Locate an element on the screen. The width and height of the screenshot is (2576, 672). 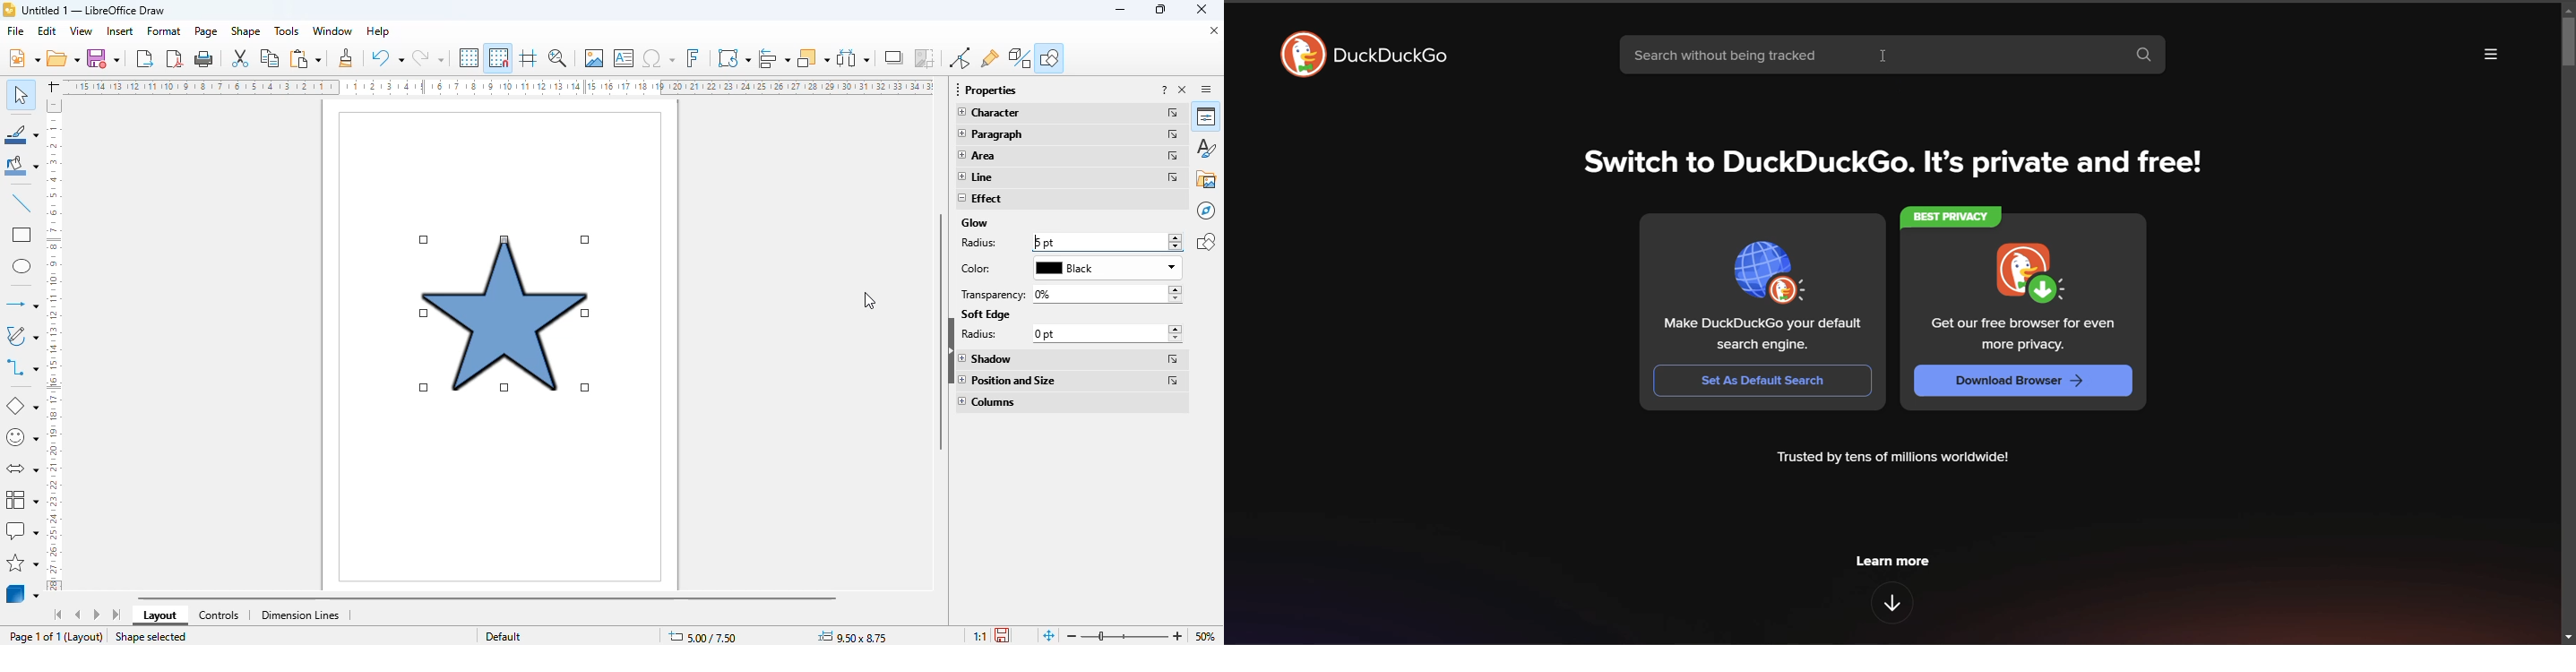
more options is located at coordinates (1174, 380).